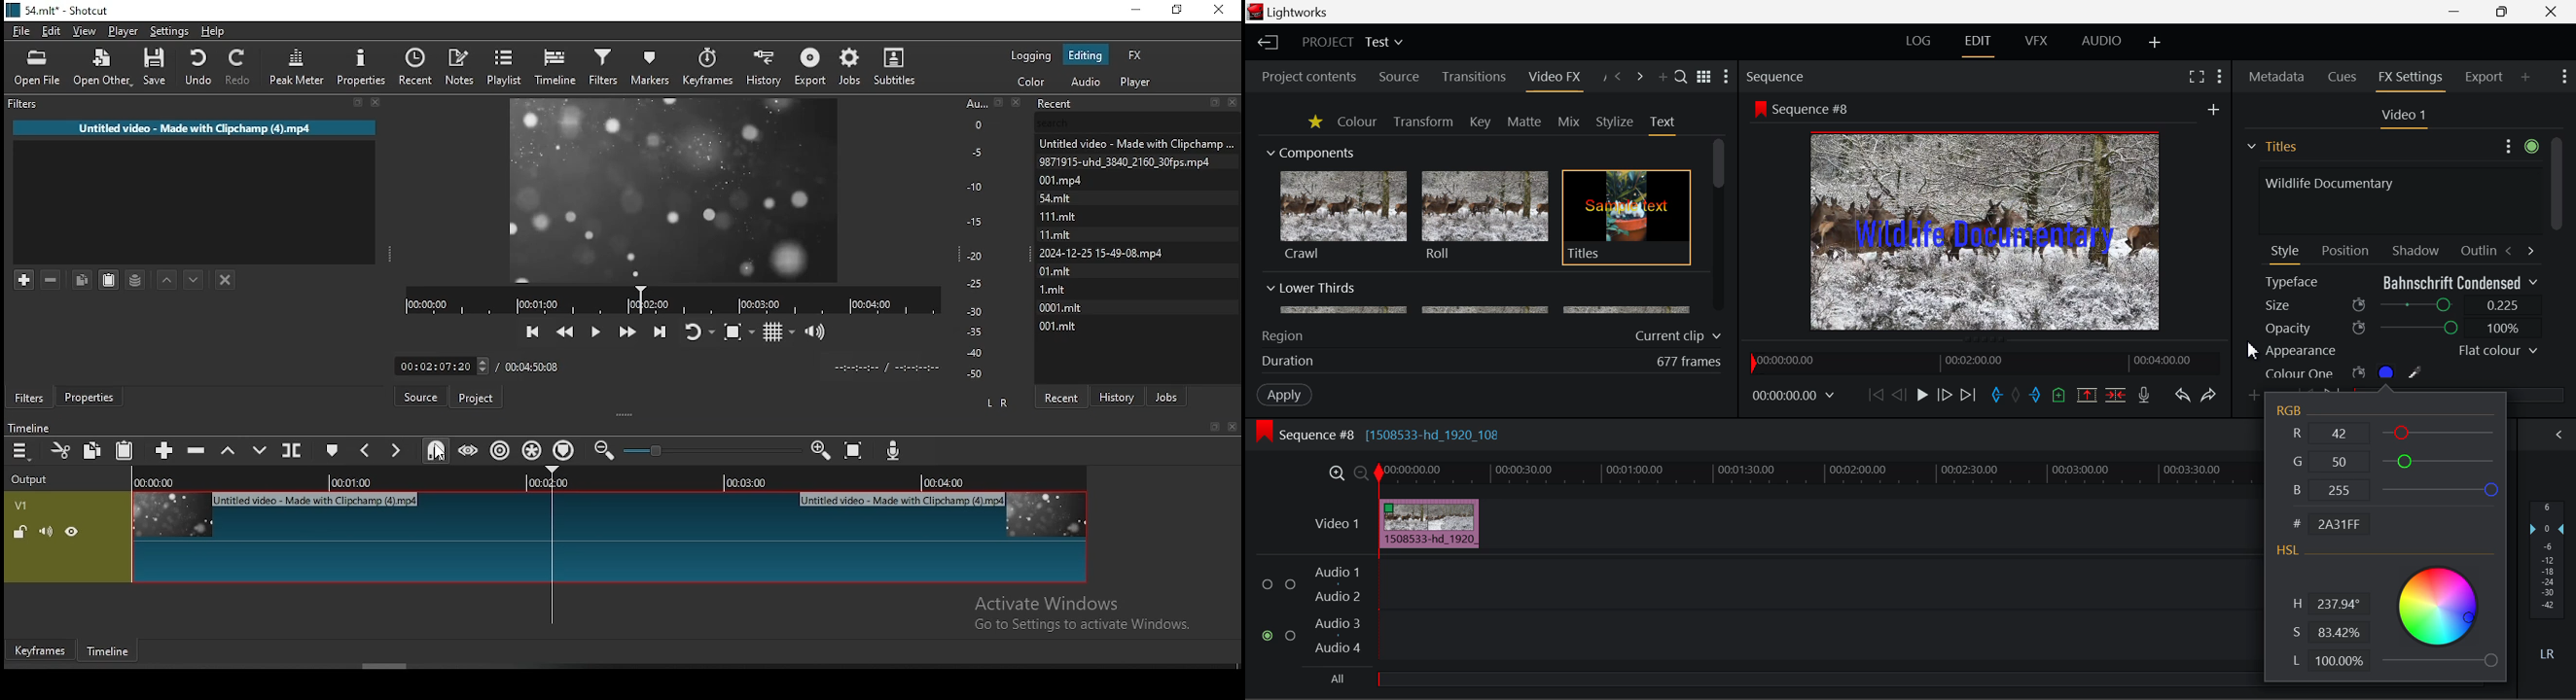 This screenshot has height=700, width=2576. Describe the element at coordinates (73, 531) in the screenshot. I see `(un)hide` at that location.